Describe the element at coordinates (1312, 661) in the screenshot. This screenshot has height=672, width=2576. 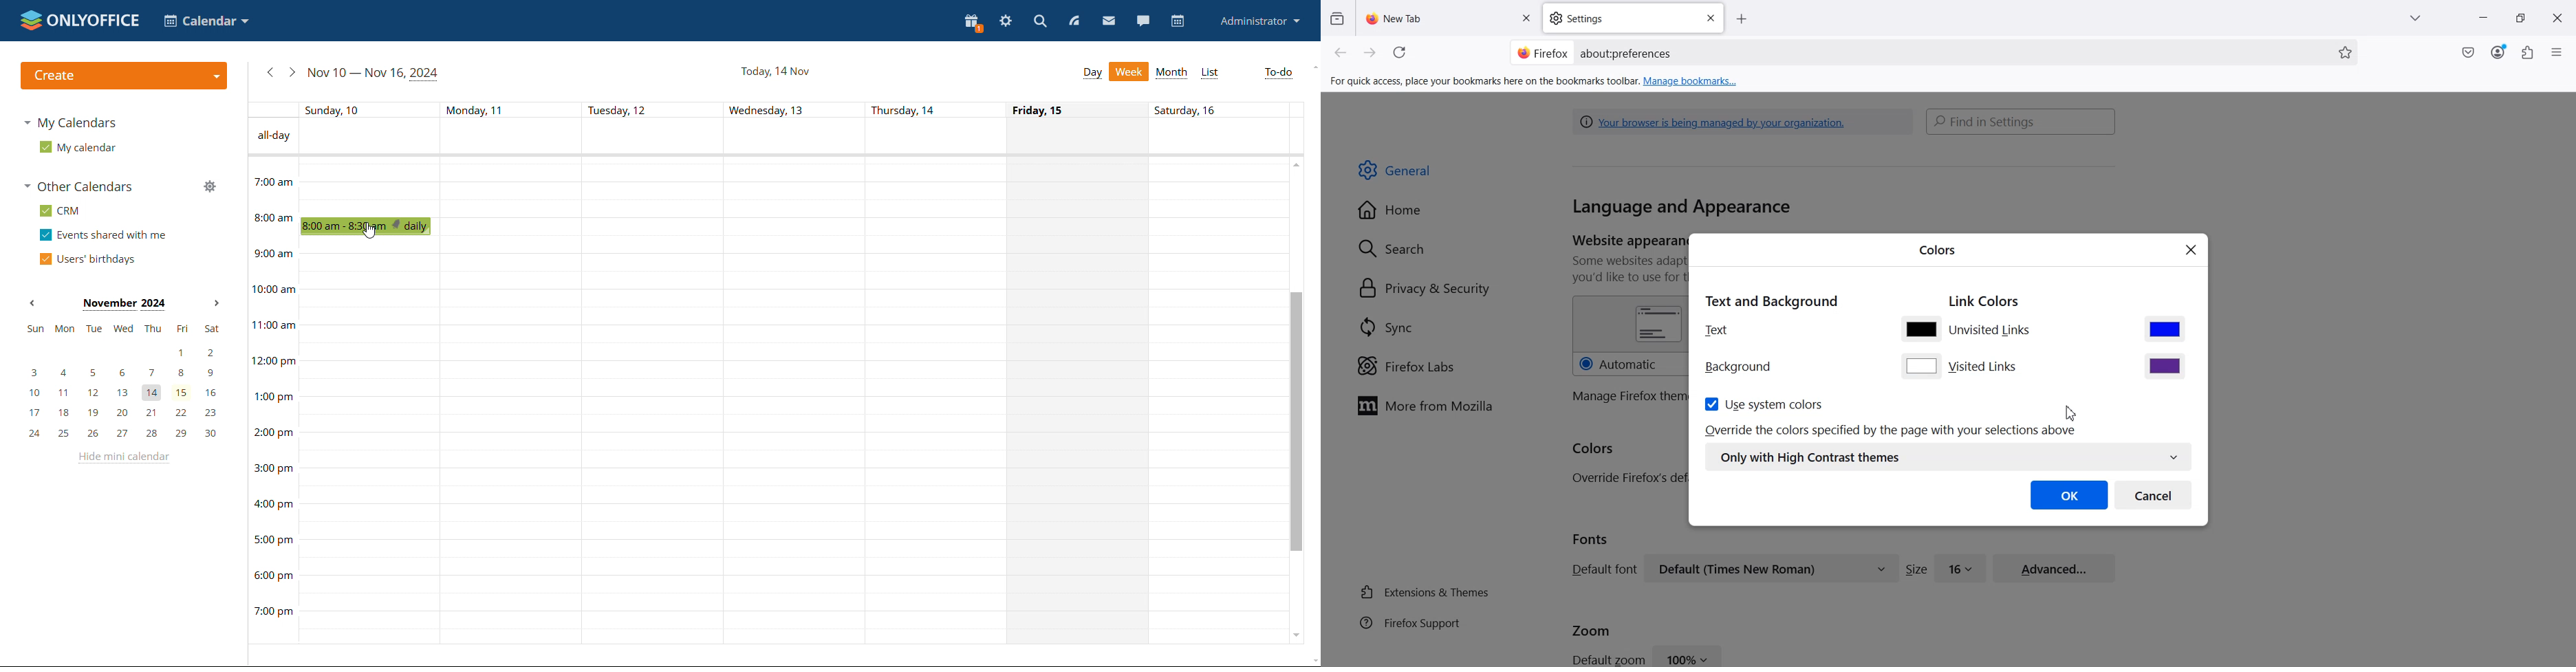
I see `scroll down` at that location.